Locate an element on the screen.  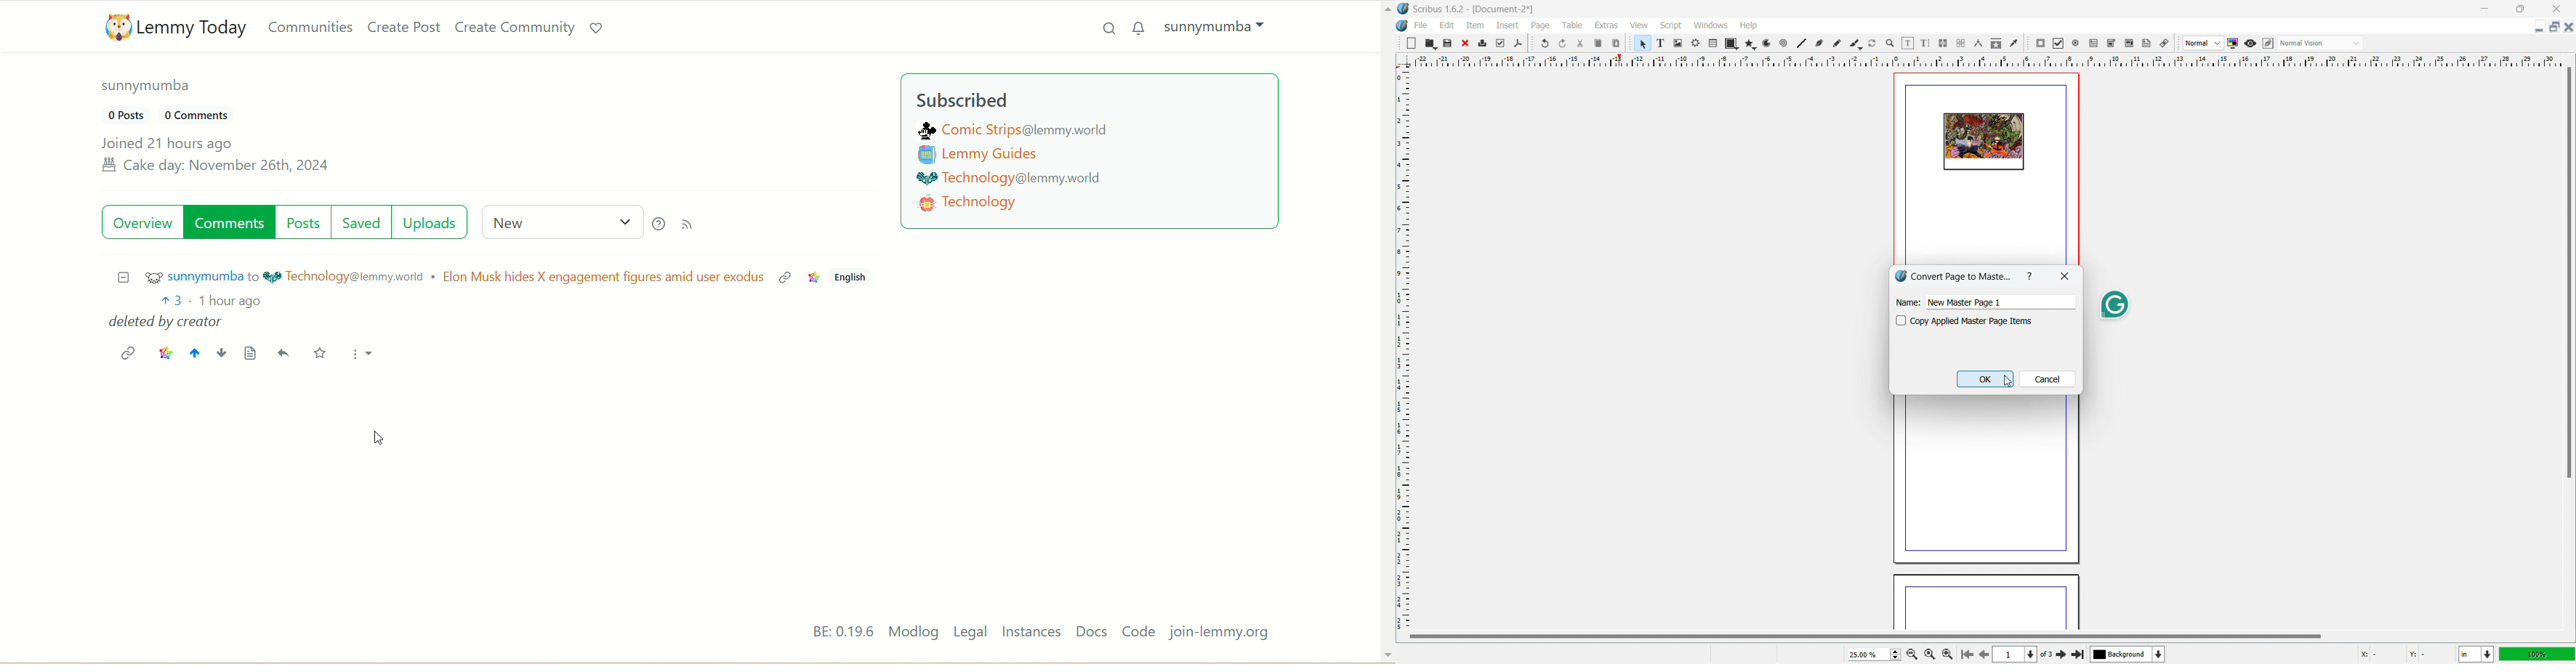
undo is located at coordinates (1546, 43).